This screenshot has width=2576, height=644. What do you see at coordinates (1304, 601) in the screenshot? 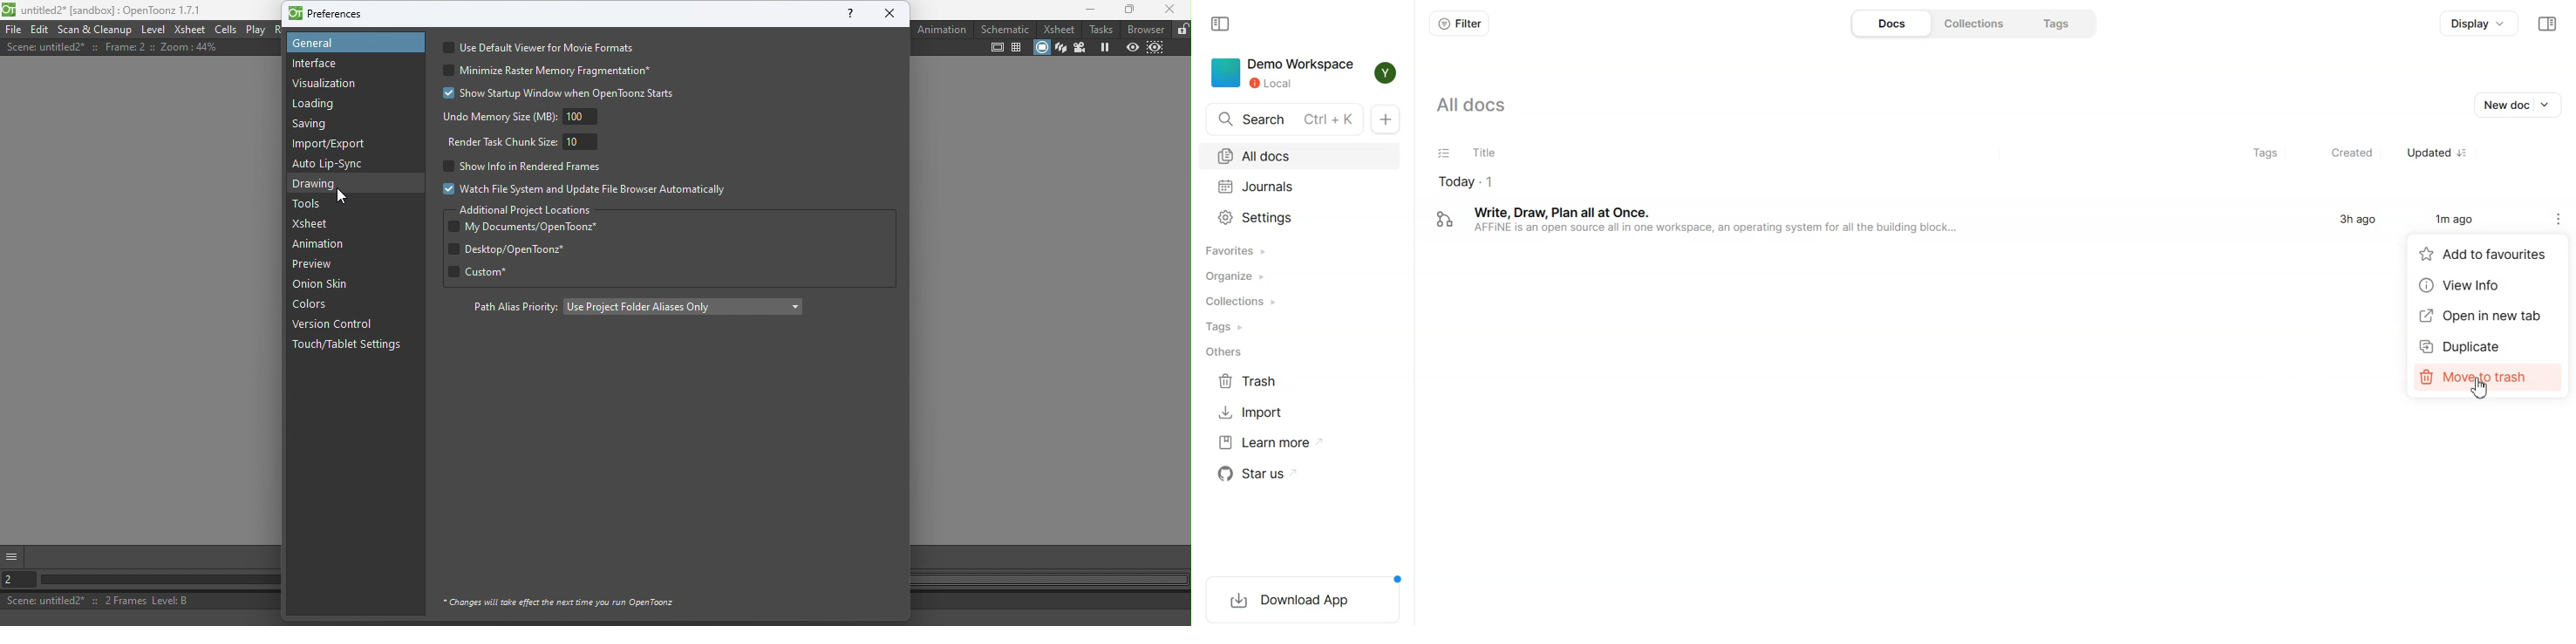
I see `Download app` at bounding box center [1304, 601].